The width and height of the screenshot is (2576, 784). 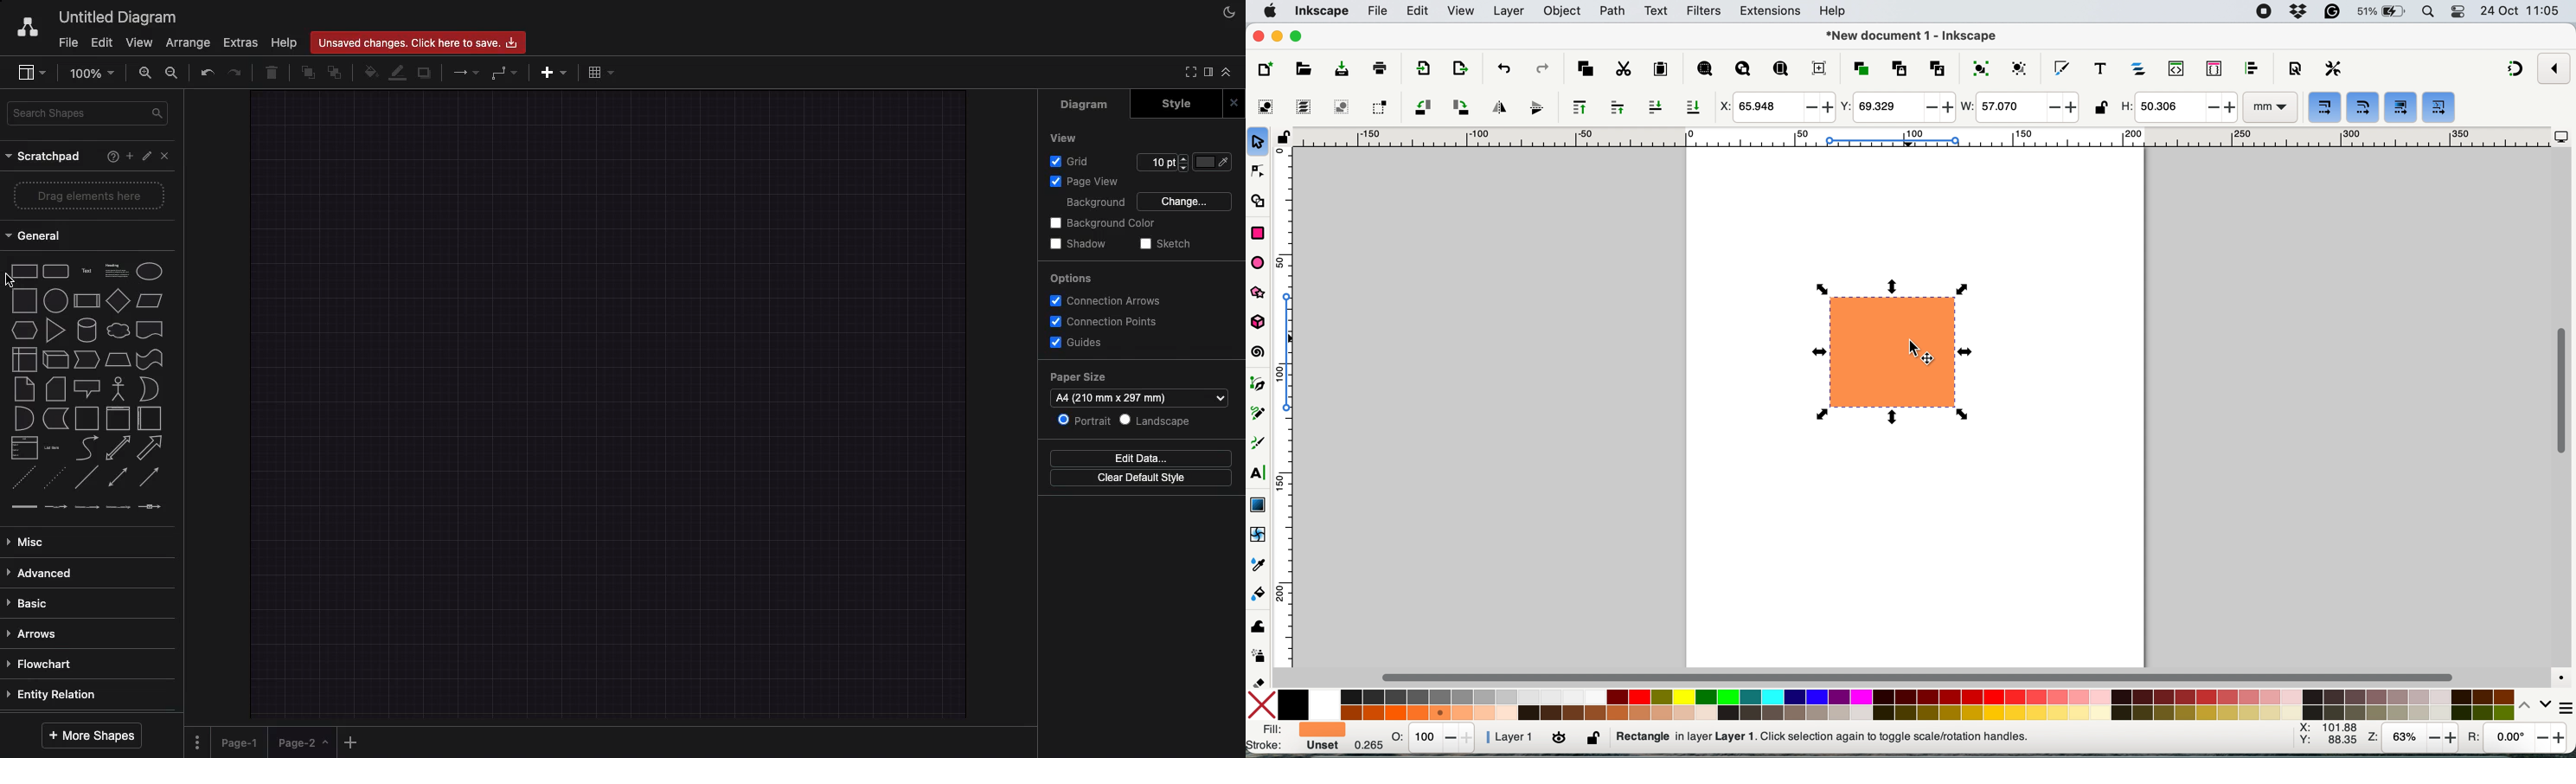 What do you see at coordinates (57, 479) in the screenshot?
I see `dotted line` at bounding box center [57, 479].